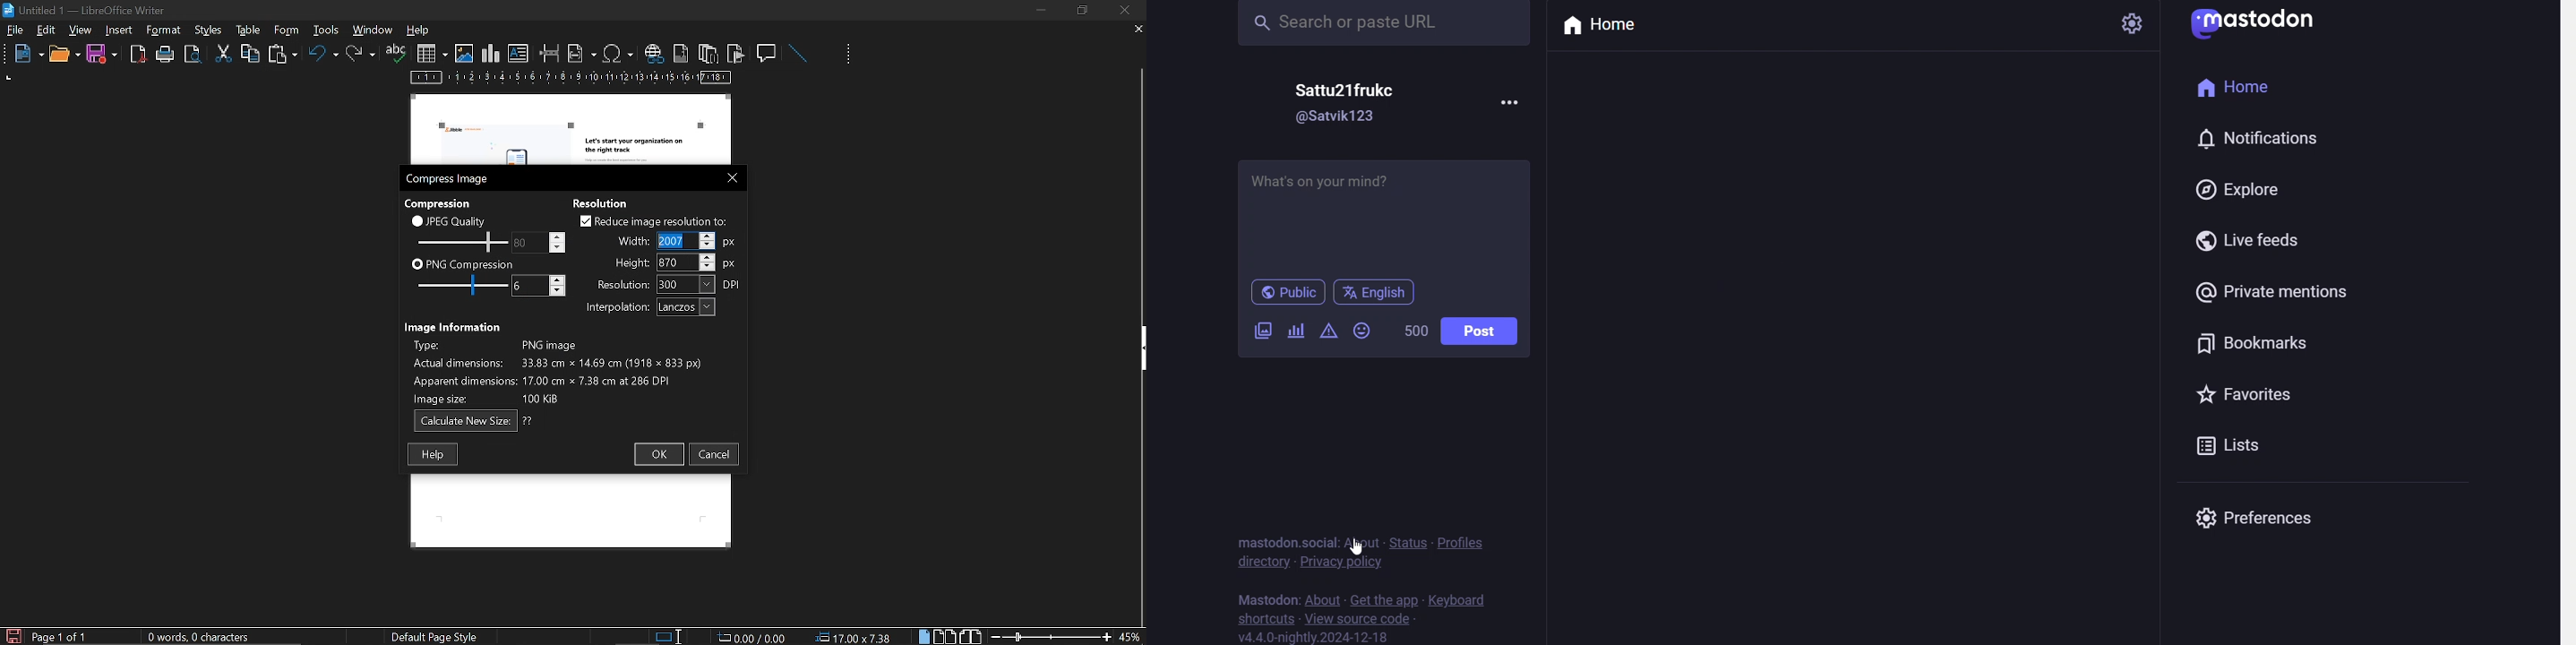 This screenshot has width=2576, height=672. What do you see at coordinates (2260, 346) in the screenshot?
I see `bookmark` at bounding box center [2260, 346].